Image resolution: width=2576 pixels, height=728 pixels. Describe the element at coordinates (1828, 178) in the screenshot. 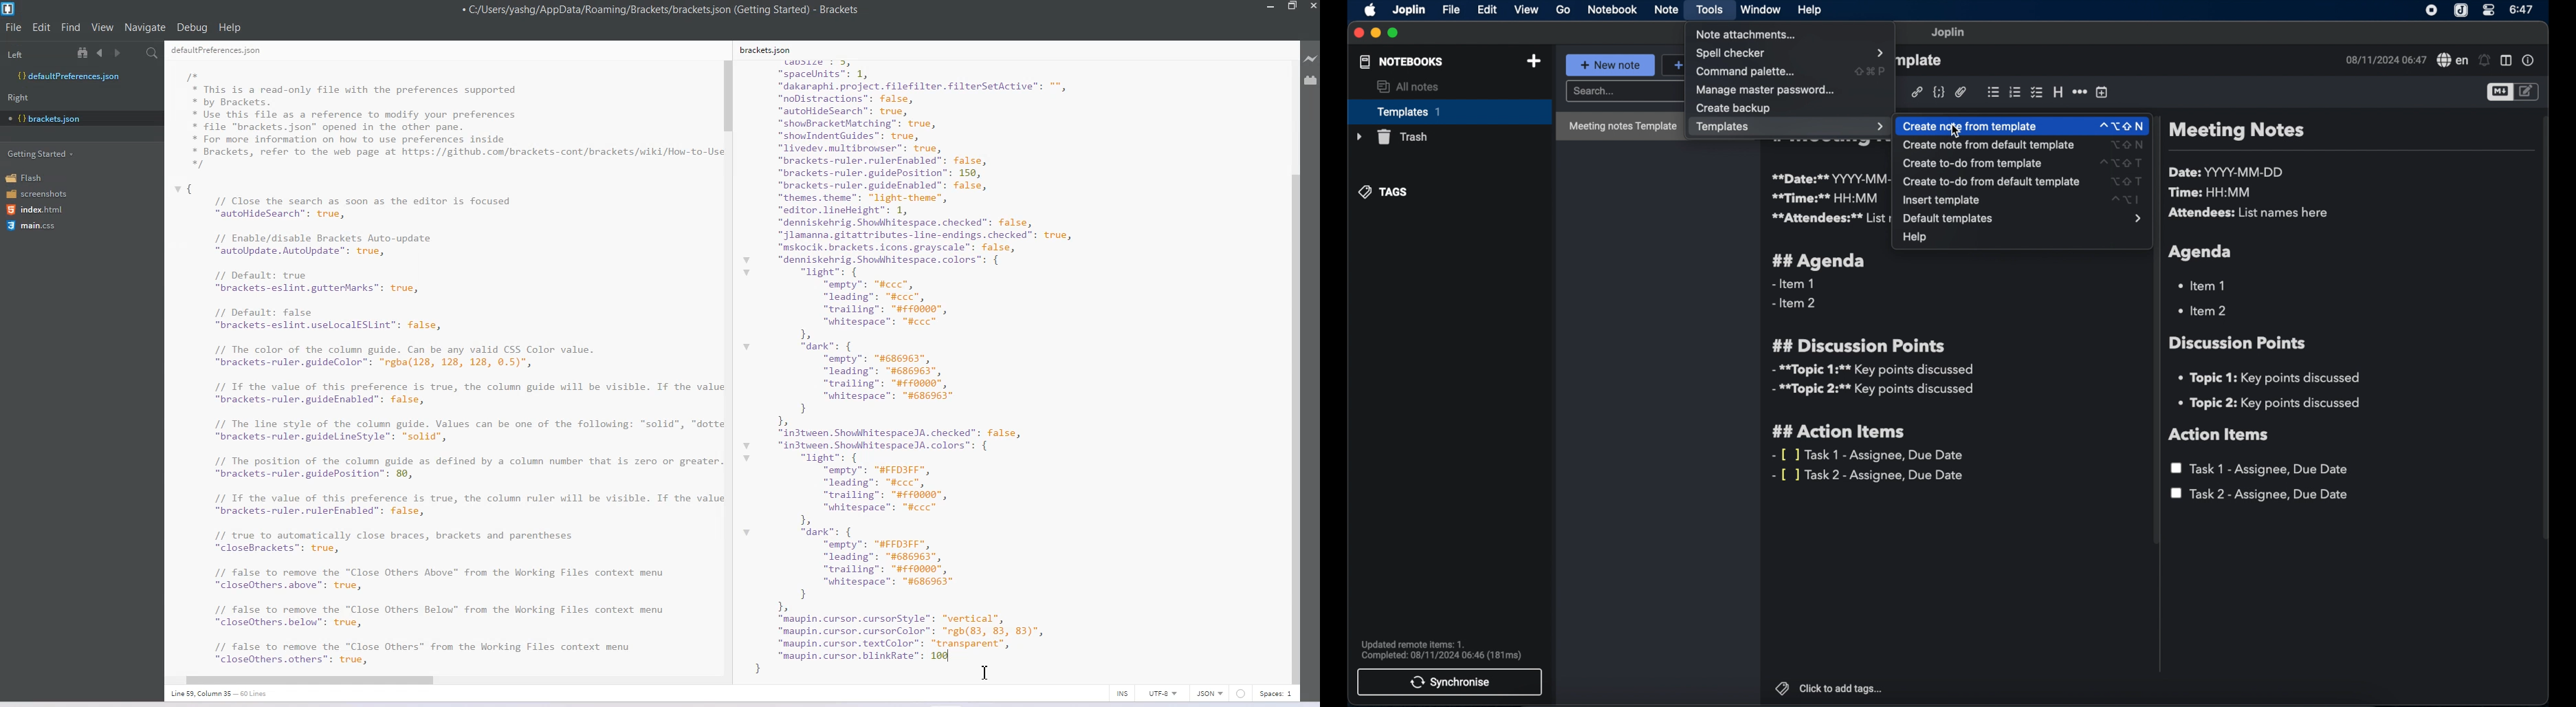

I see `**date:** YYYY-MM-` at that location.